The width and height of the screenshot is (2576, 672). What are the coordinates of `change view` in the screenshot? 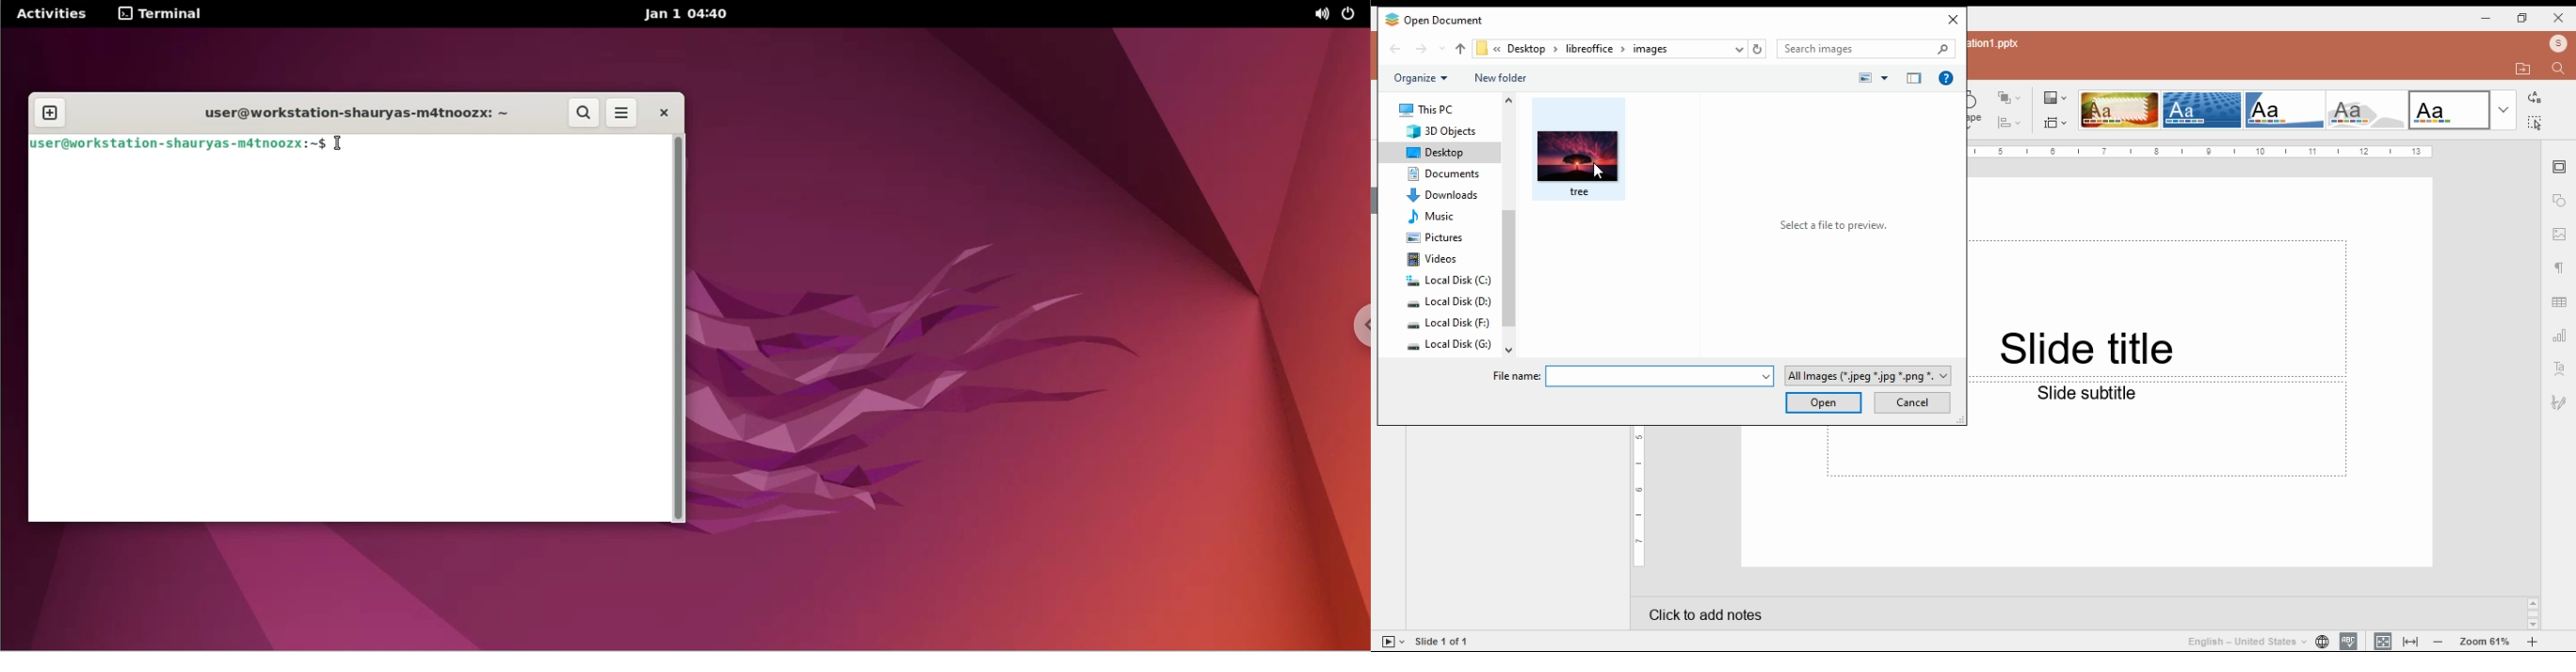 It's located at (1872, 78).